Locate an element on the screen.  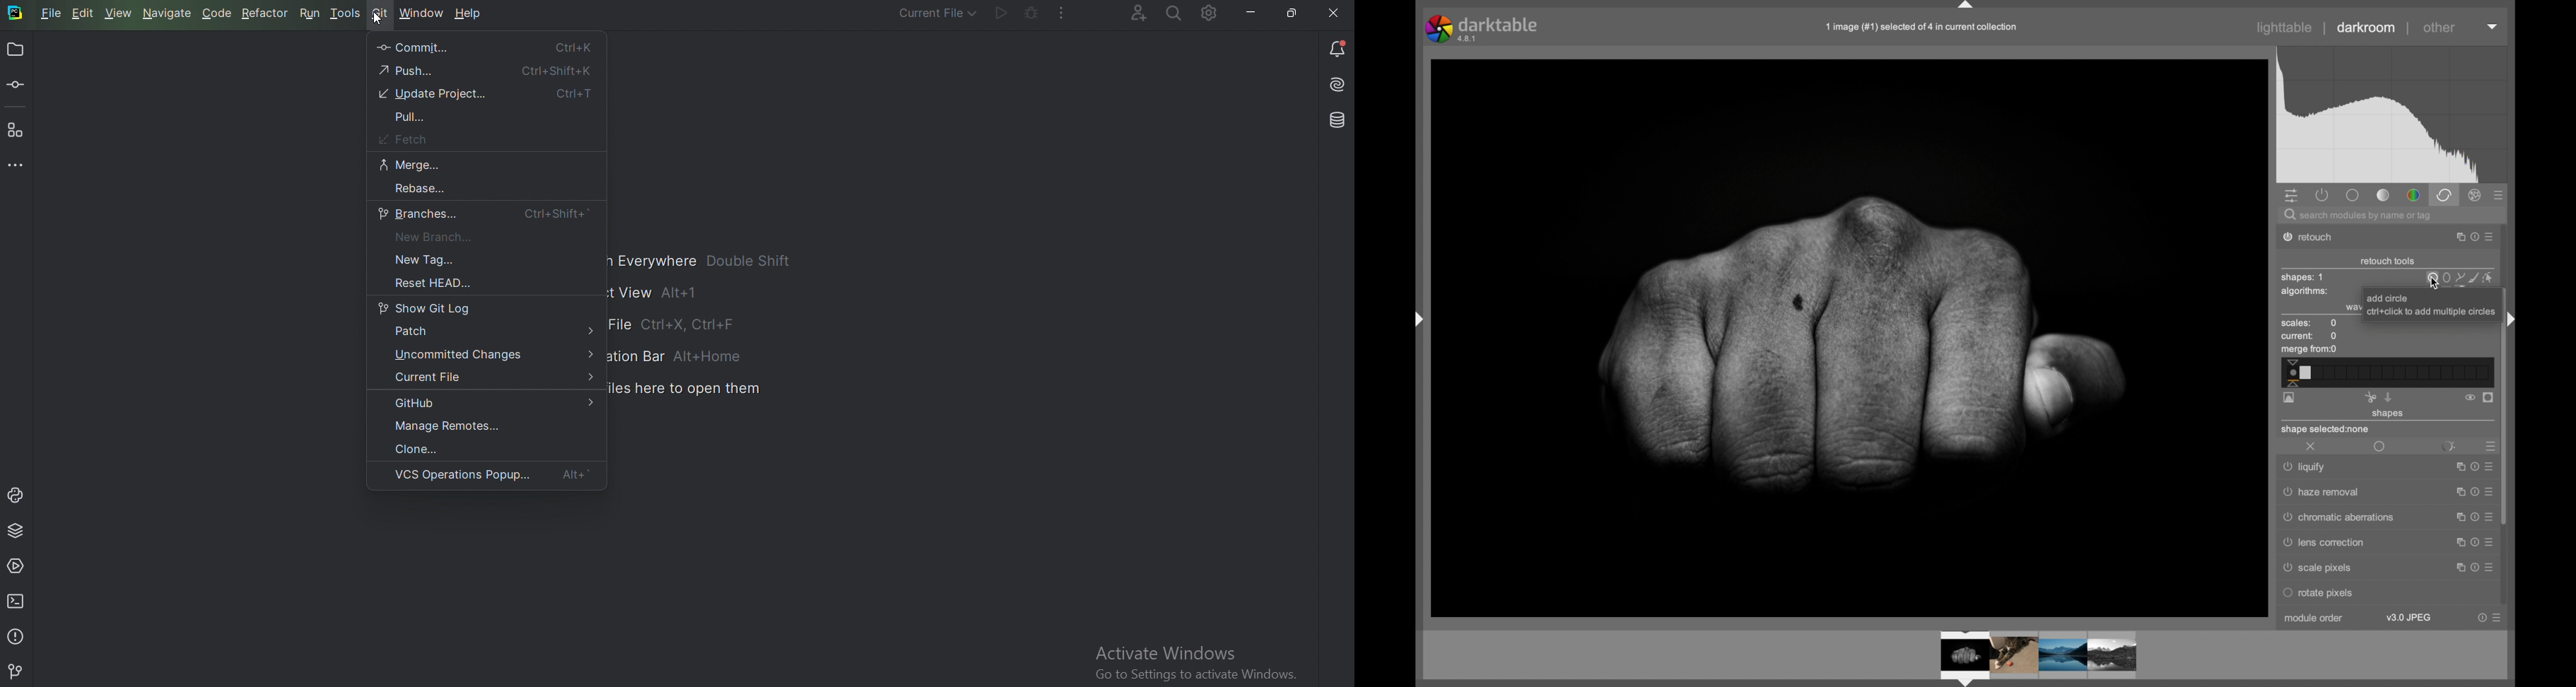
other is located at coordinates (2439, 27).